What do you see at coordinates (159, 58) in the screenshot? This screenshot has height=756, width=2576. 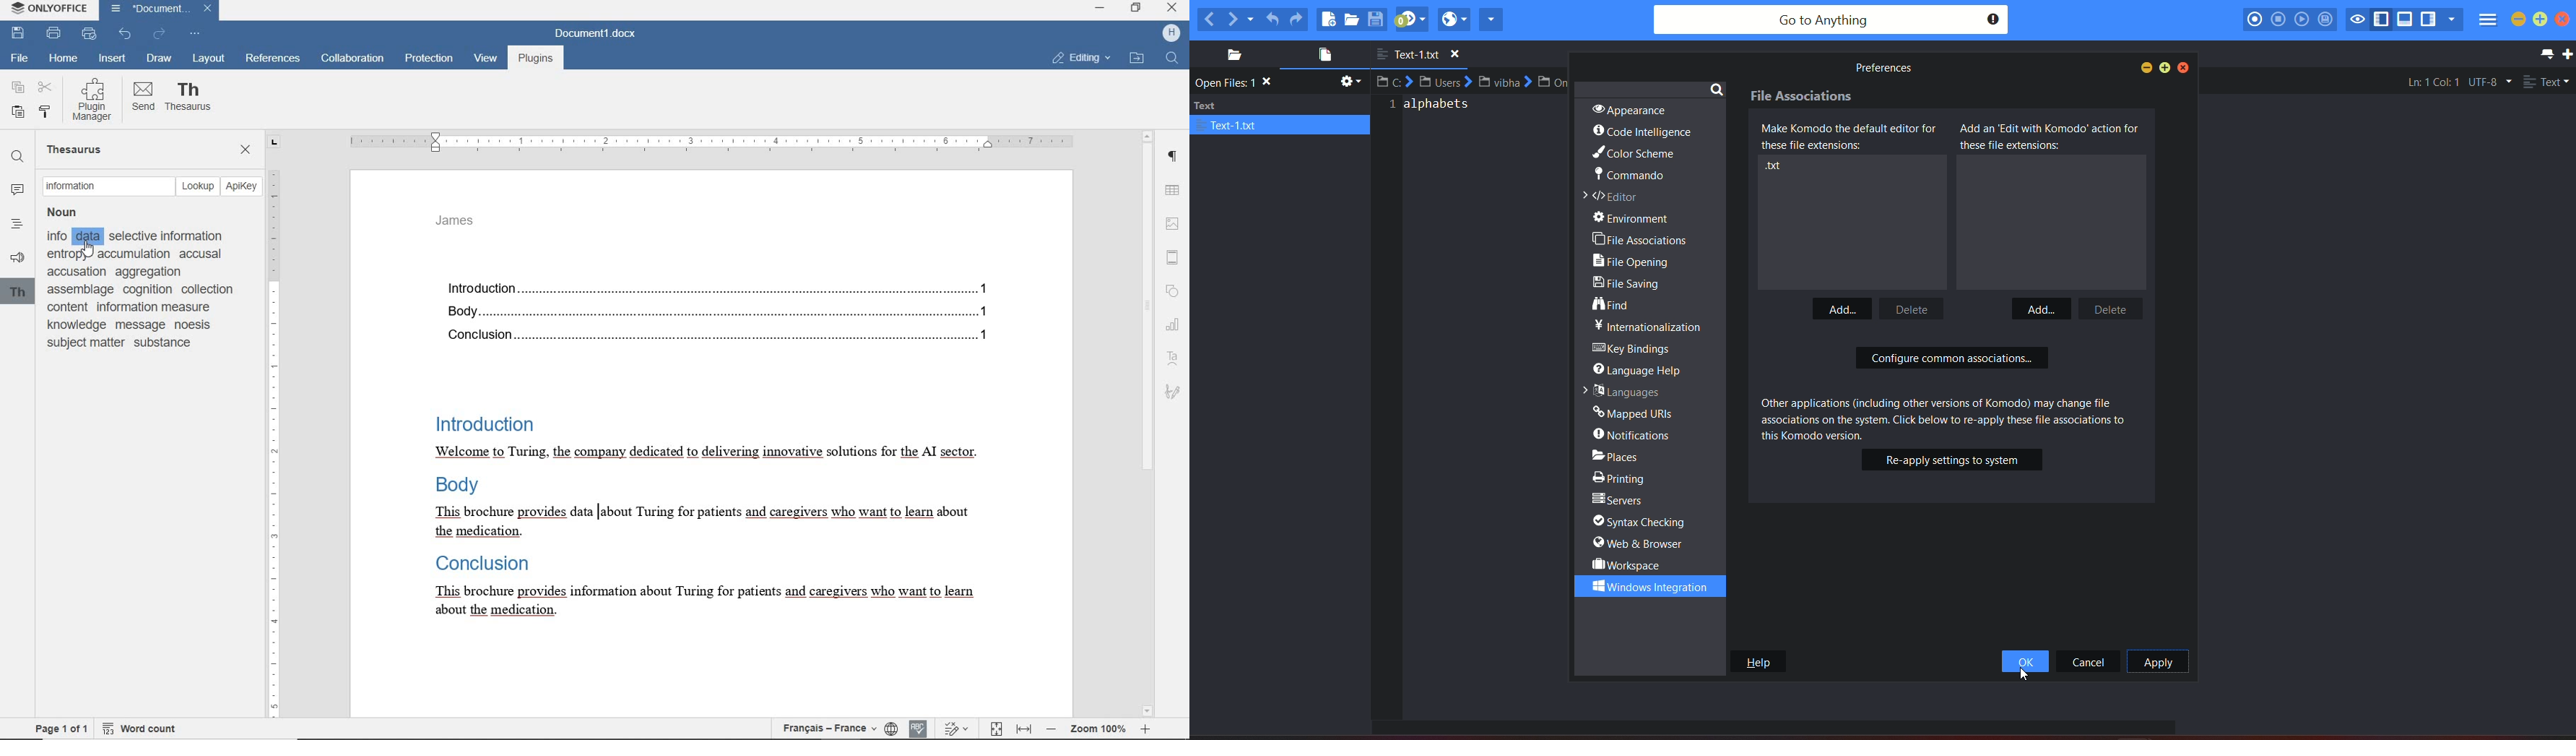 I see `DRAW` at bounding box center [159, 58].